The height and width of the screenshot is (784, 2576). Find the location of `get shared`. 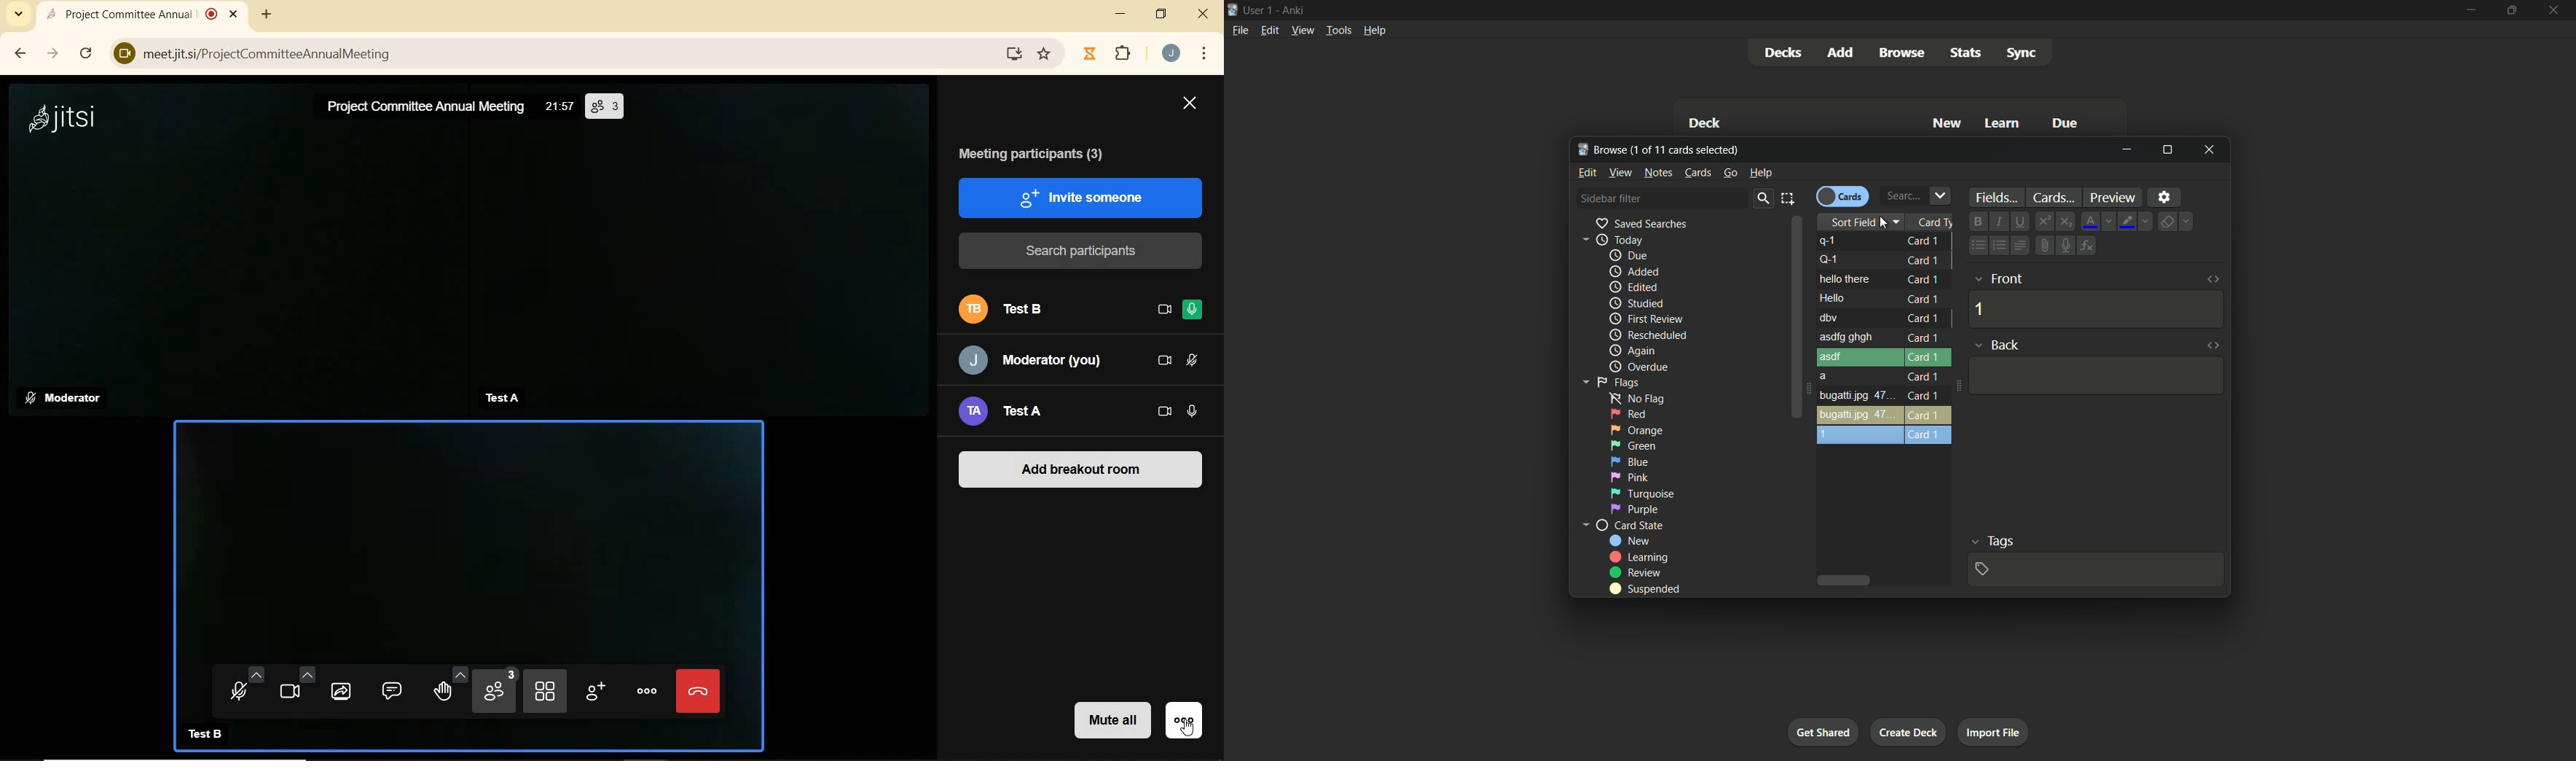

get shared is located at coordinates (1823, 734).